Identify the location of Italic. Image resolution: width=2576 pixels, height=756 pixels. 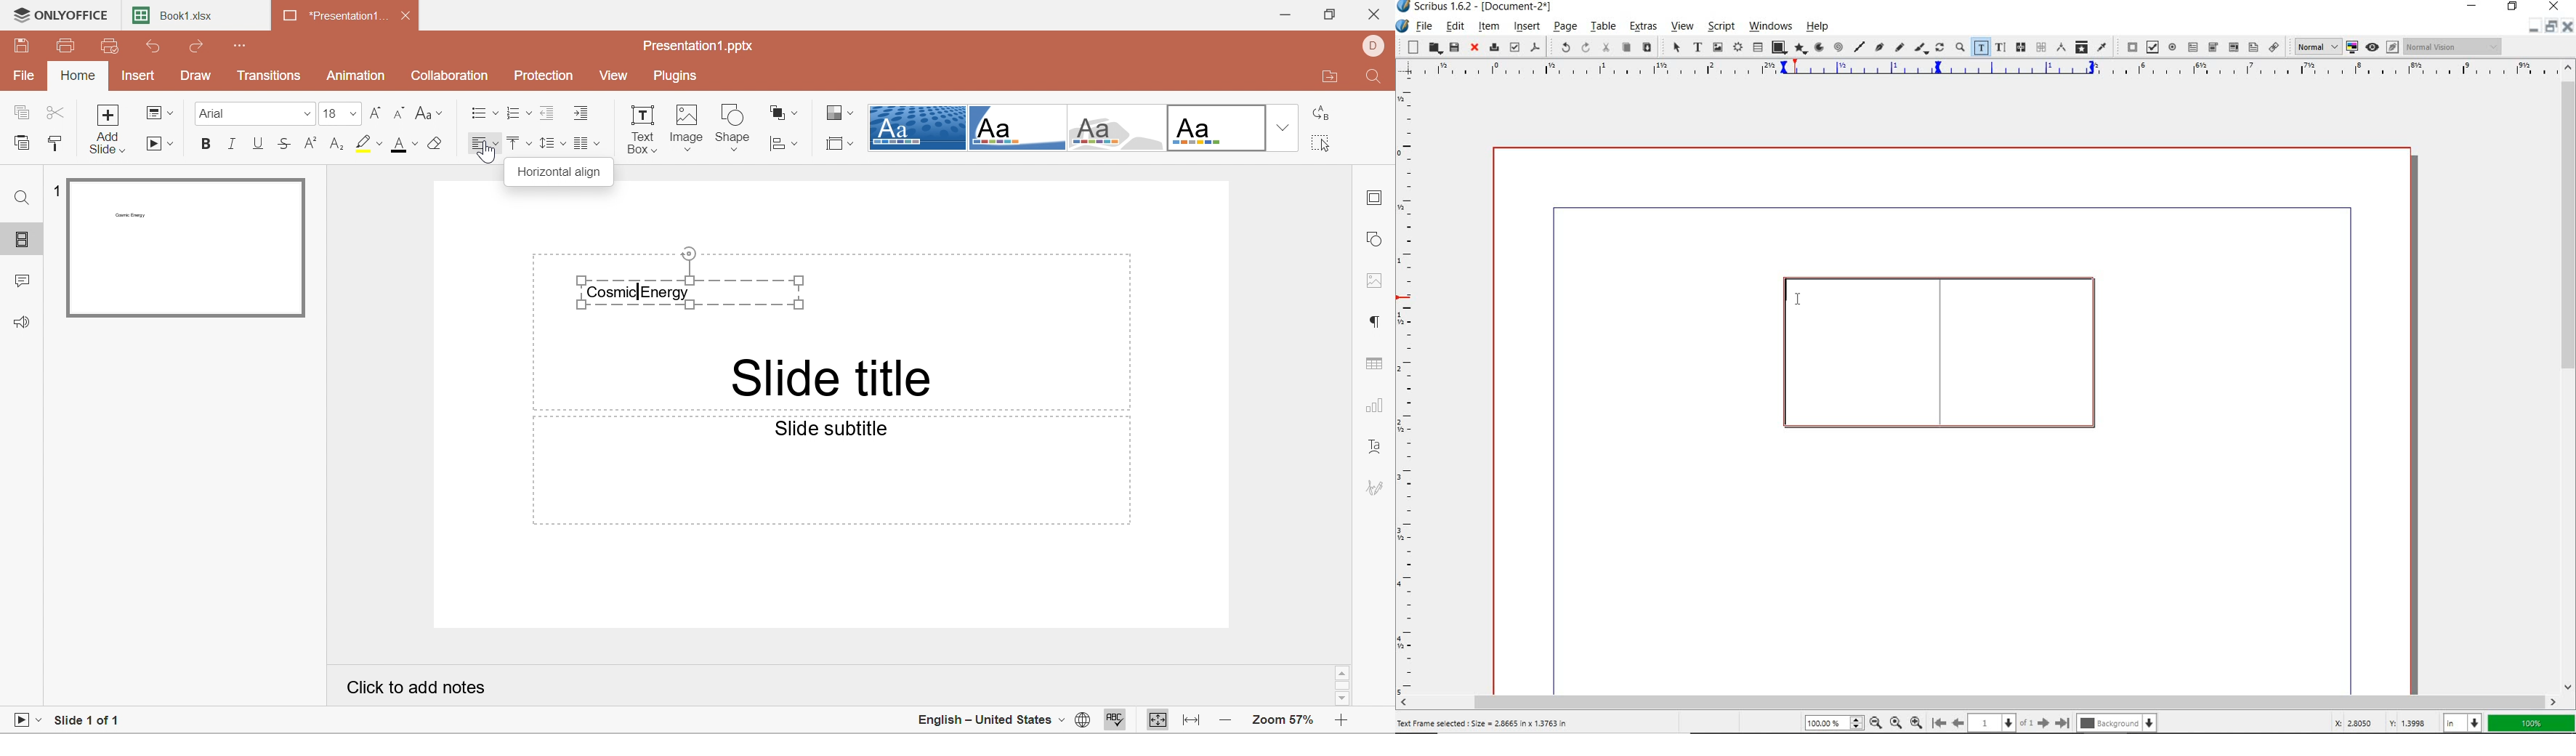
(232, 145).